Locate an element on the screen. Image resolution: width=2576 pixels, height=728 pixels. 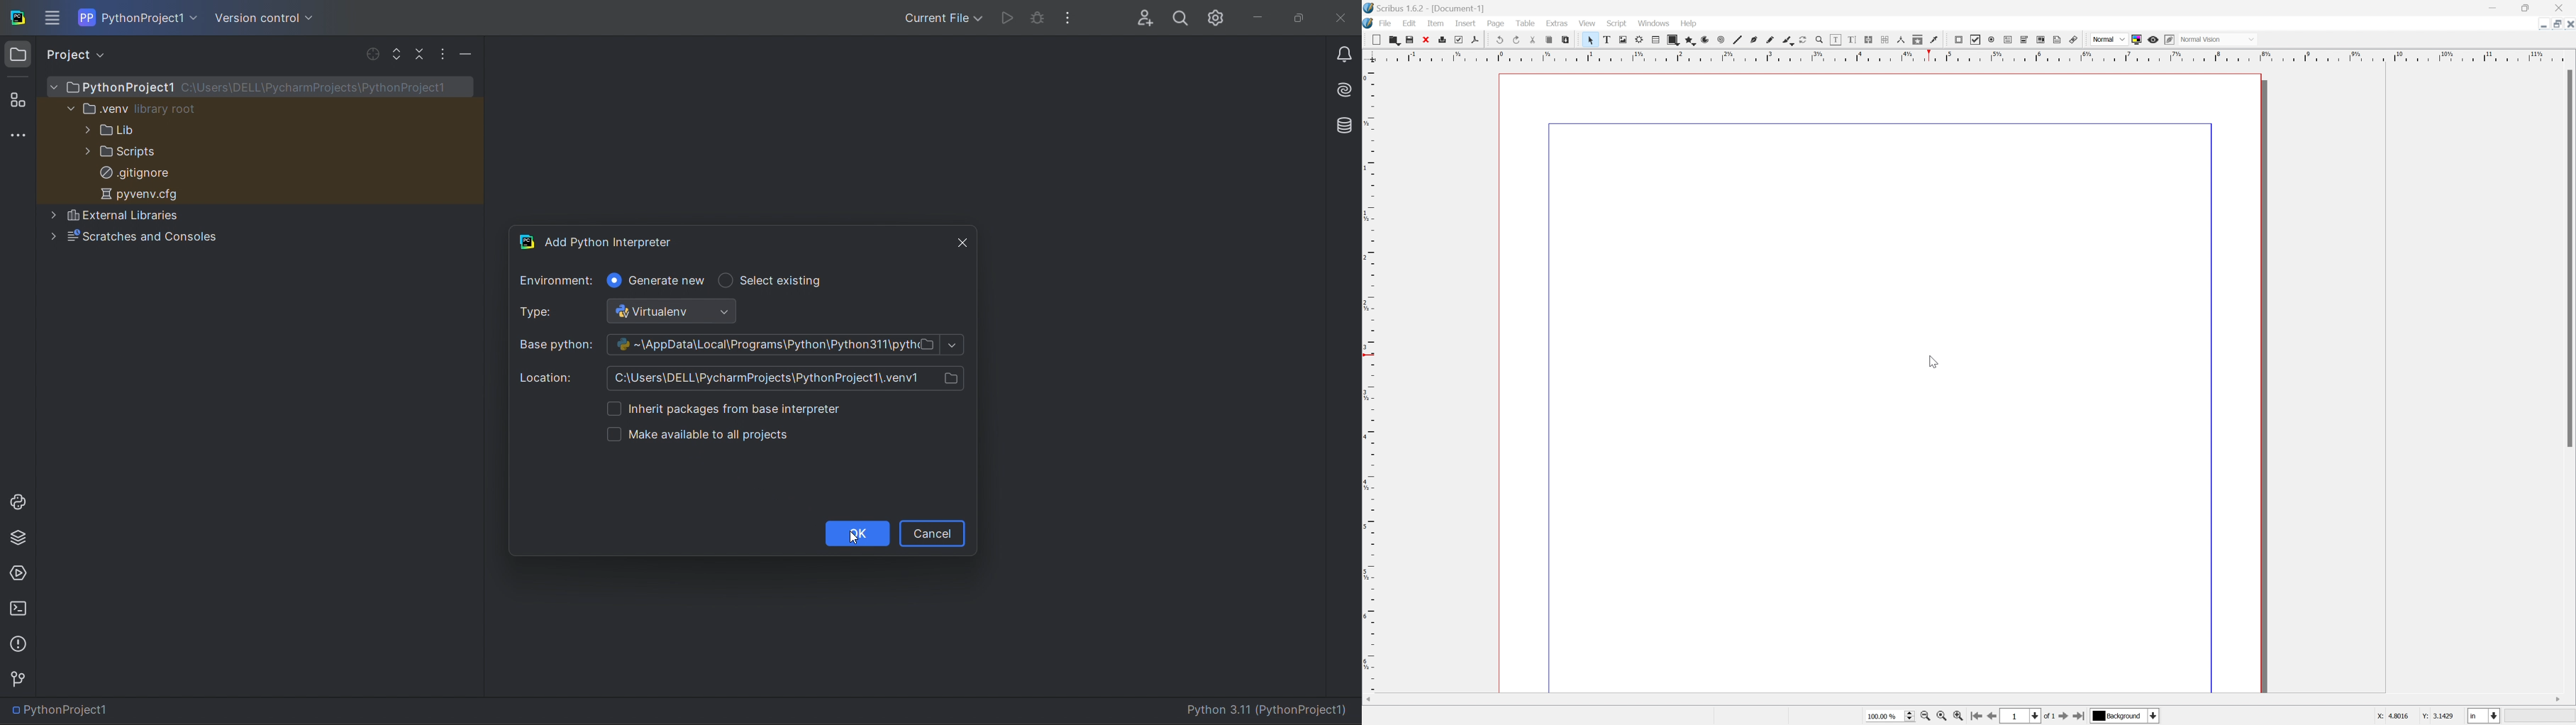
insert is located at coordinates (1466, 23).